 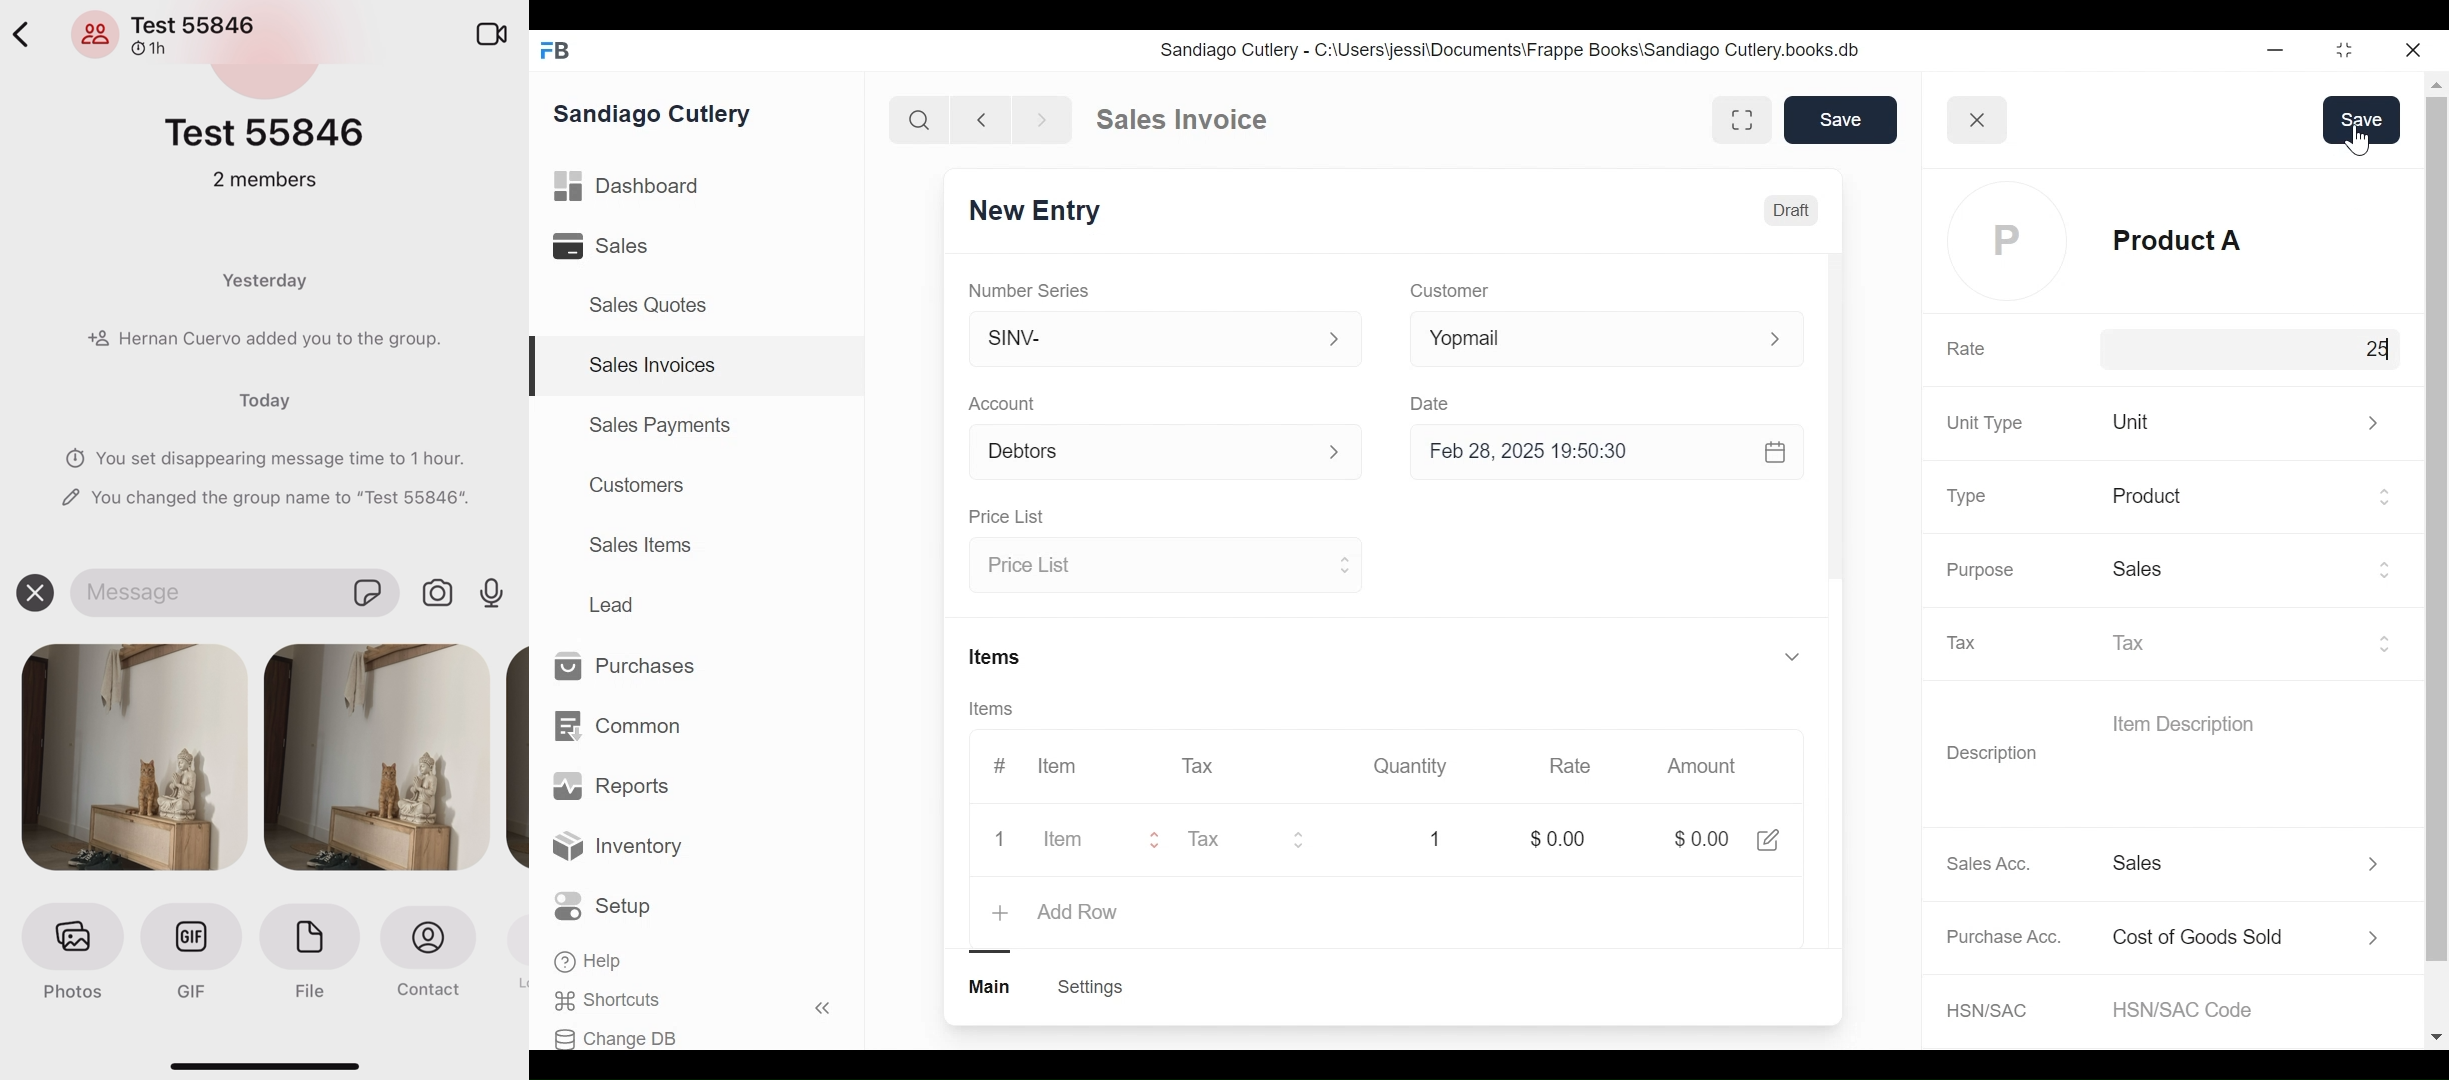 What do you see at coordinates (1612, 339) in the screenshot?
I see `Yopmail` at bounding box center [1612, 339].